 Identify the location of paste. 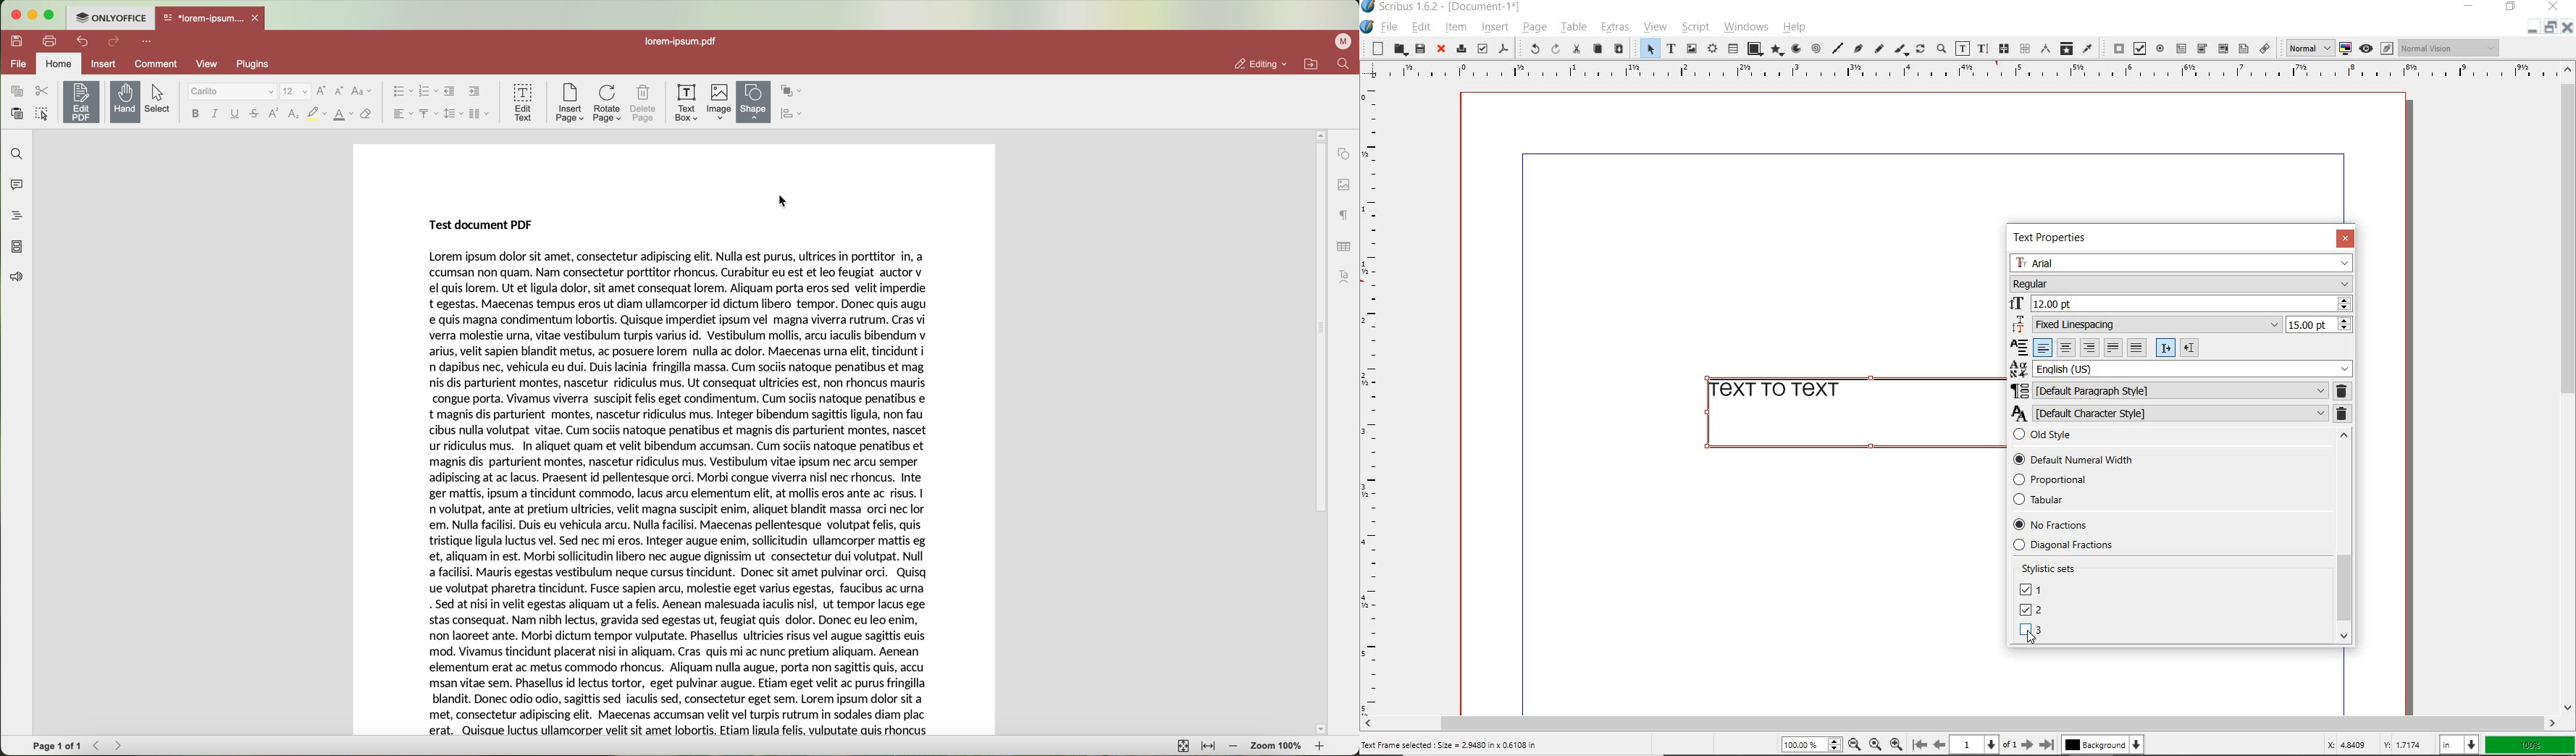
(1618, 49).